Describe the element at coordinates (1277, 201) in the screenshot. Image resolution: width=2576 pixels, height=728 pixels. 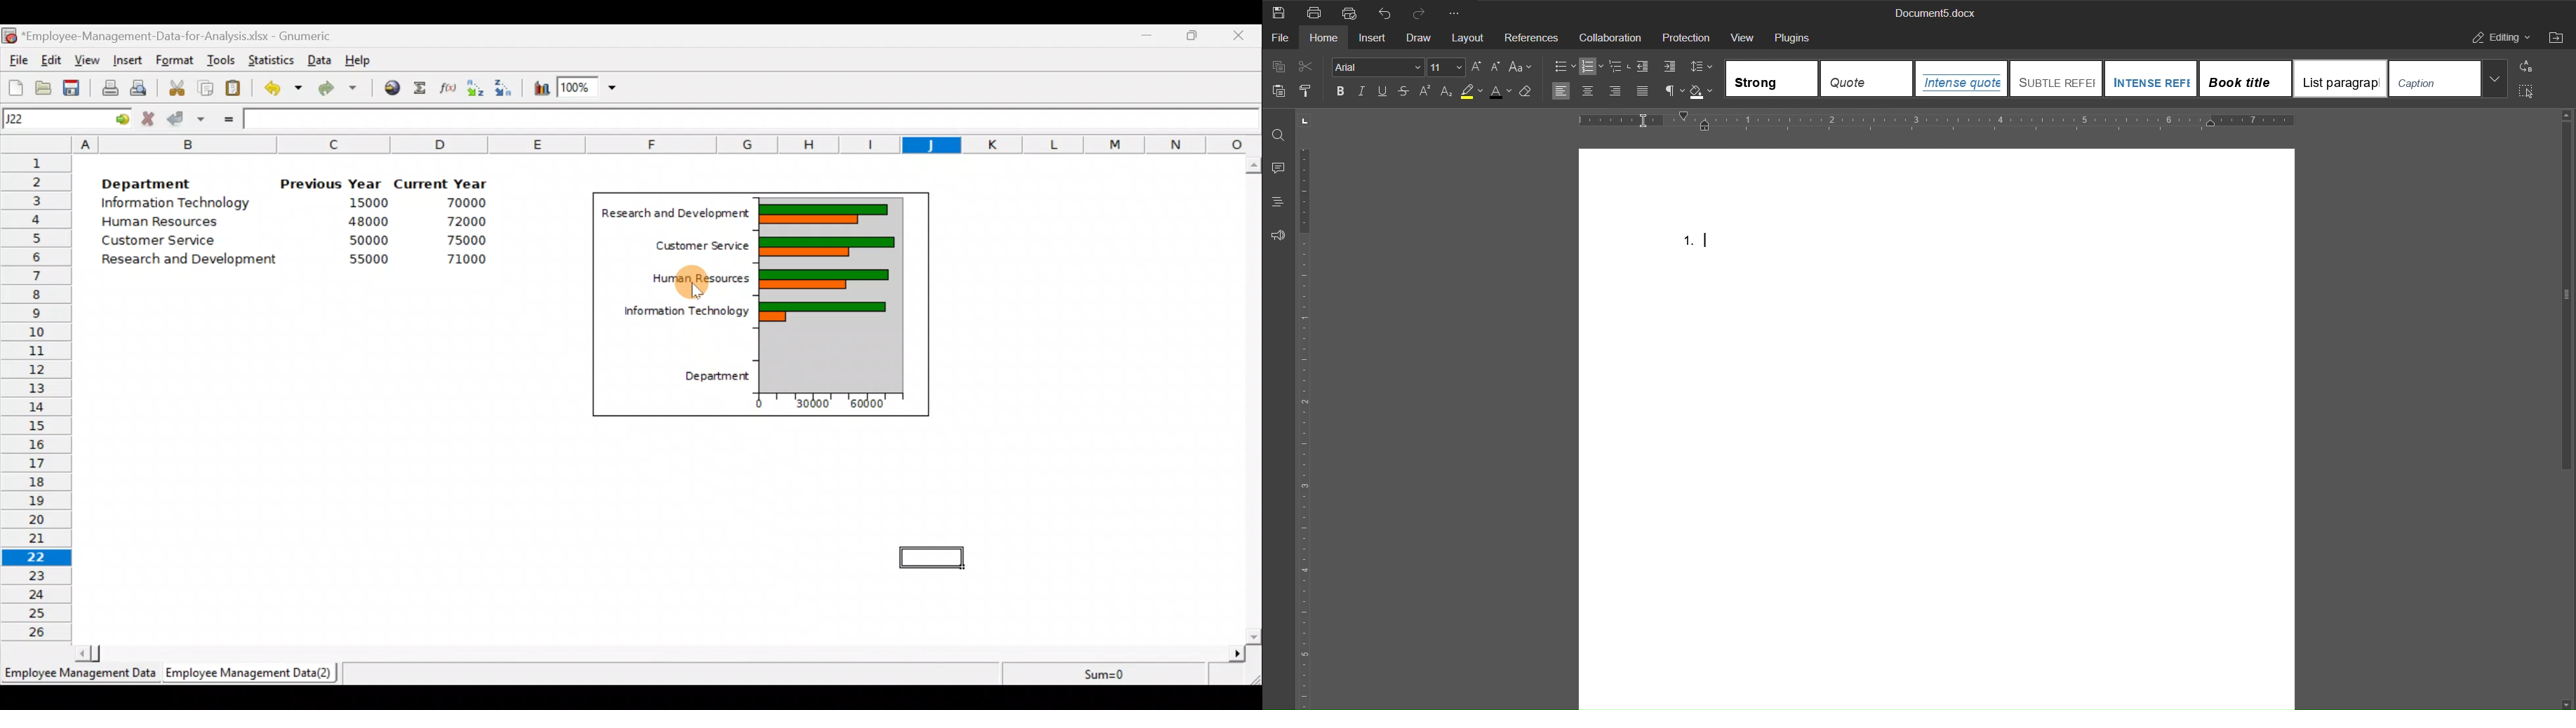
I see `Headings` at that location.